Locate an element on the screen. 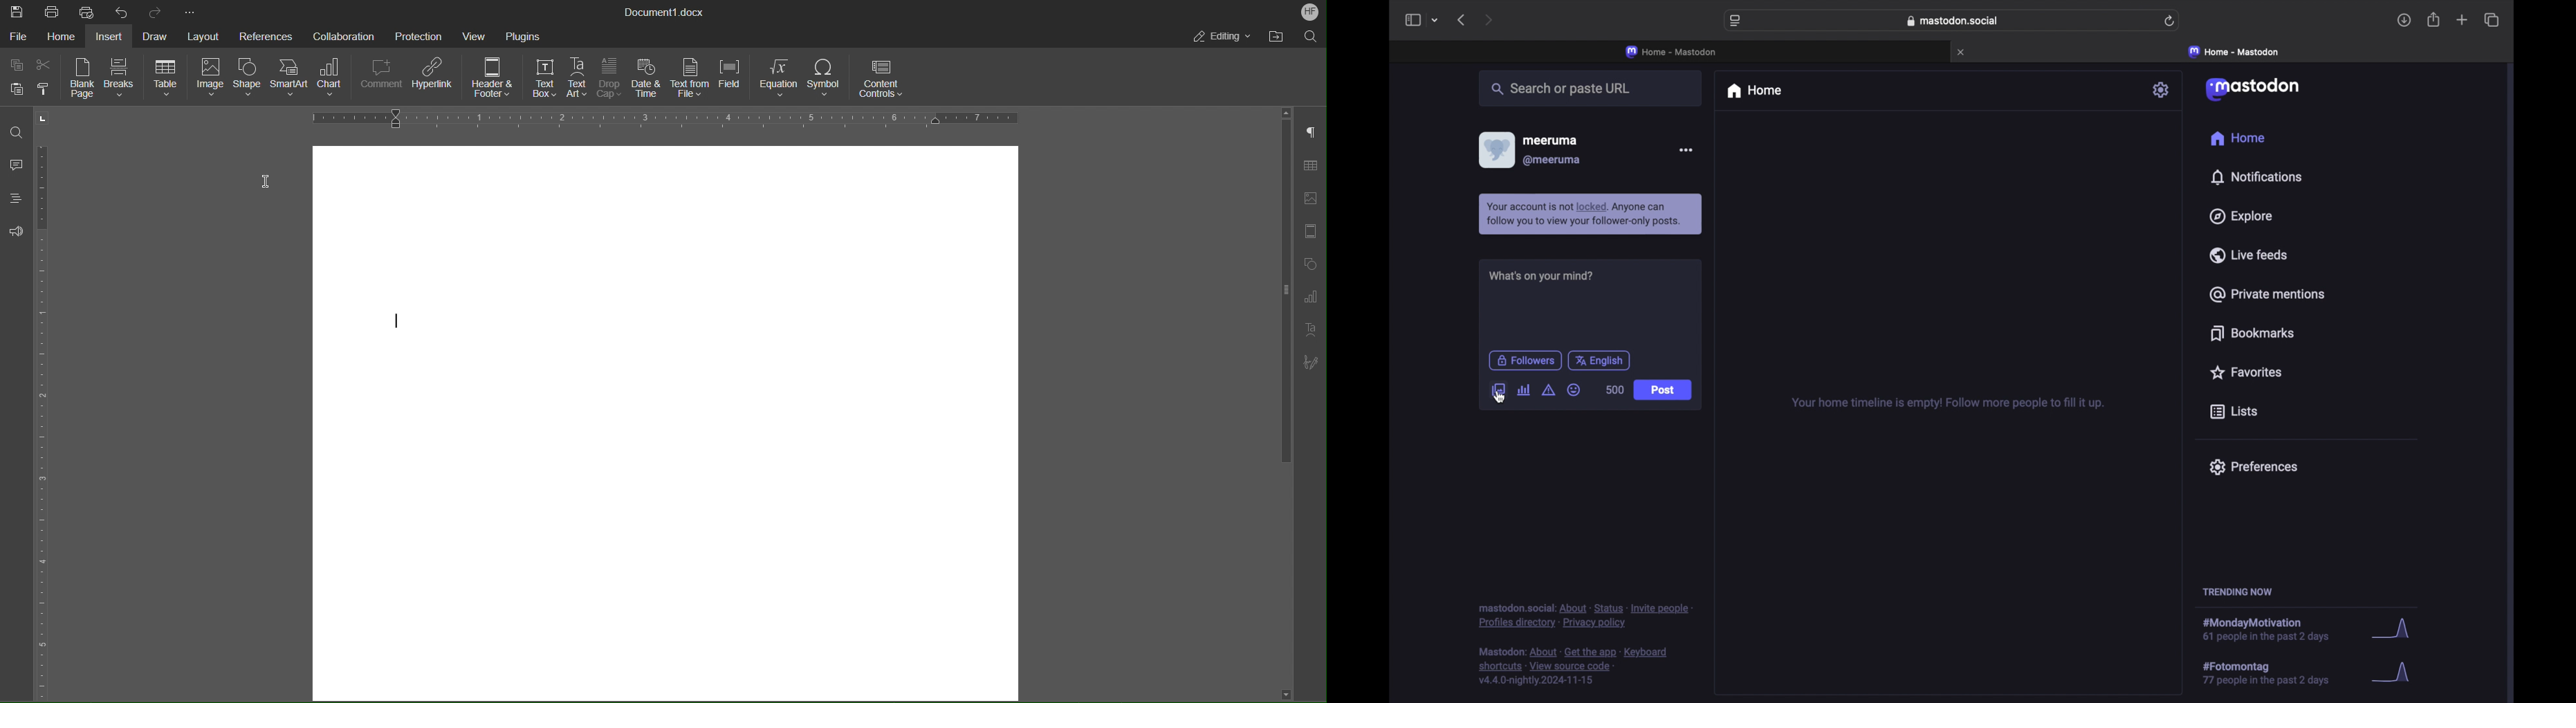  Print  is located at coordinates (53, 10).